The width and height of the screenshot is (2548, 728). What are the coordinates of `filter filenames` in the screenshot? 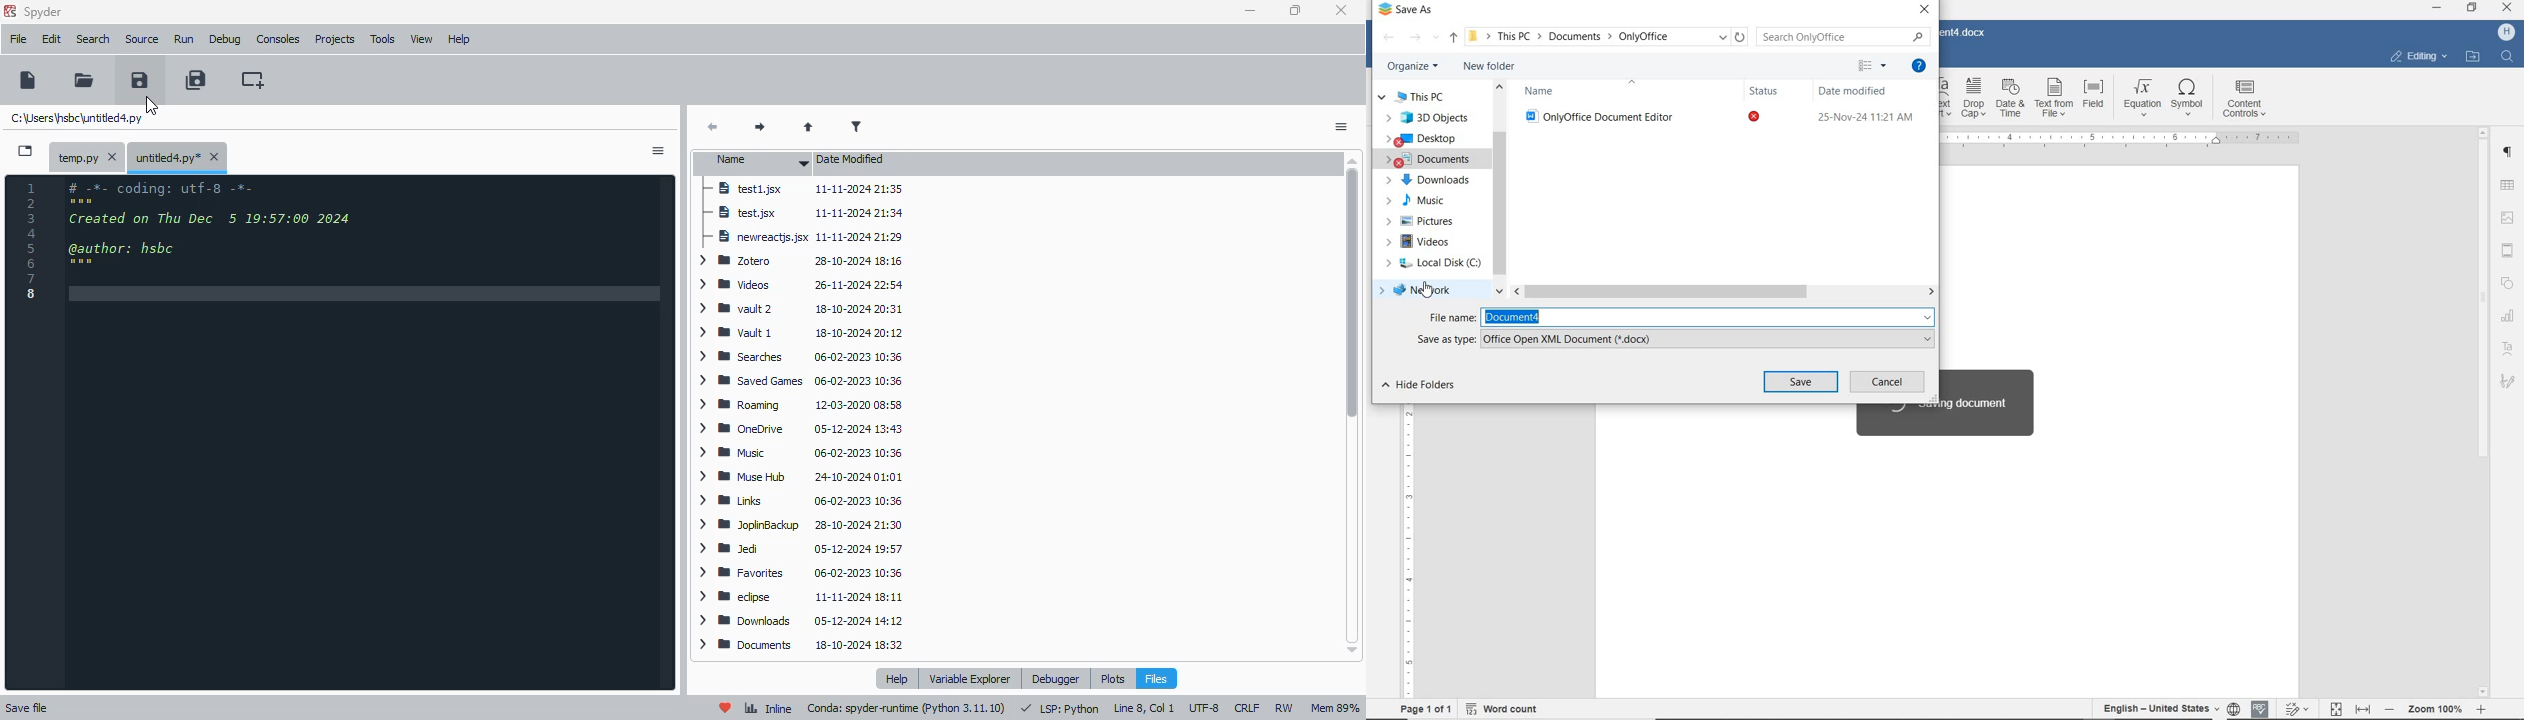 It's located at (857, 127).